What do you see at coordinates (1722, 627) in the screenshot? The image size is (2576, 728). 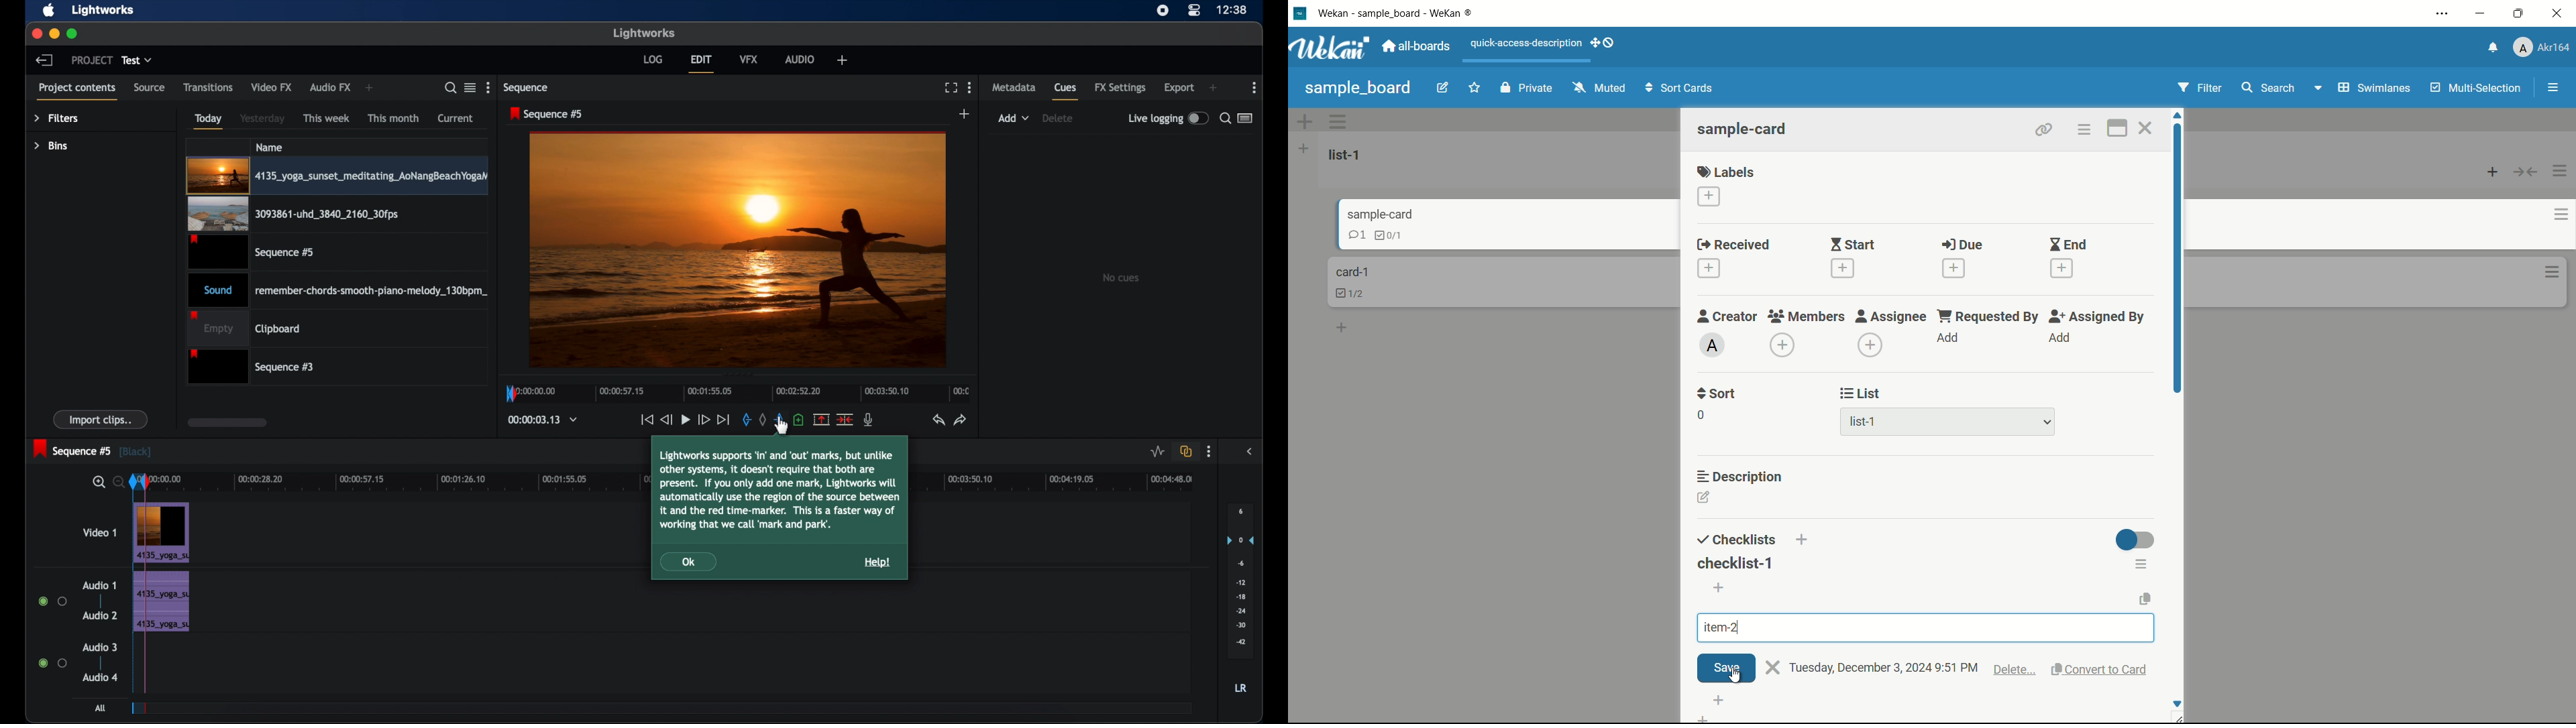 I see `item-2` at bounding box center [1722, 627].